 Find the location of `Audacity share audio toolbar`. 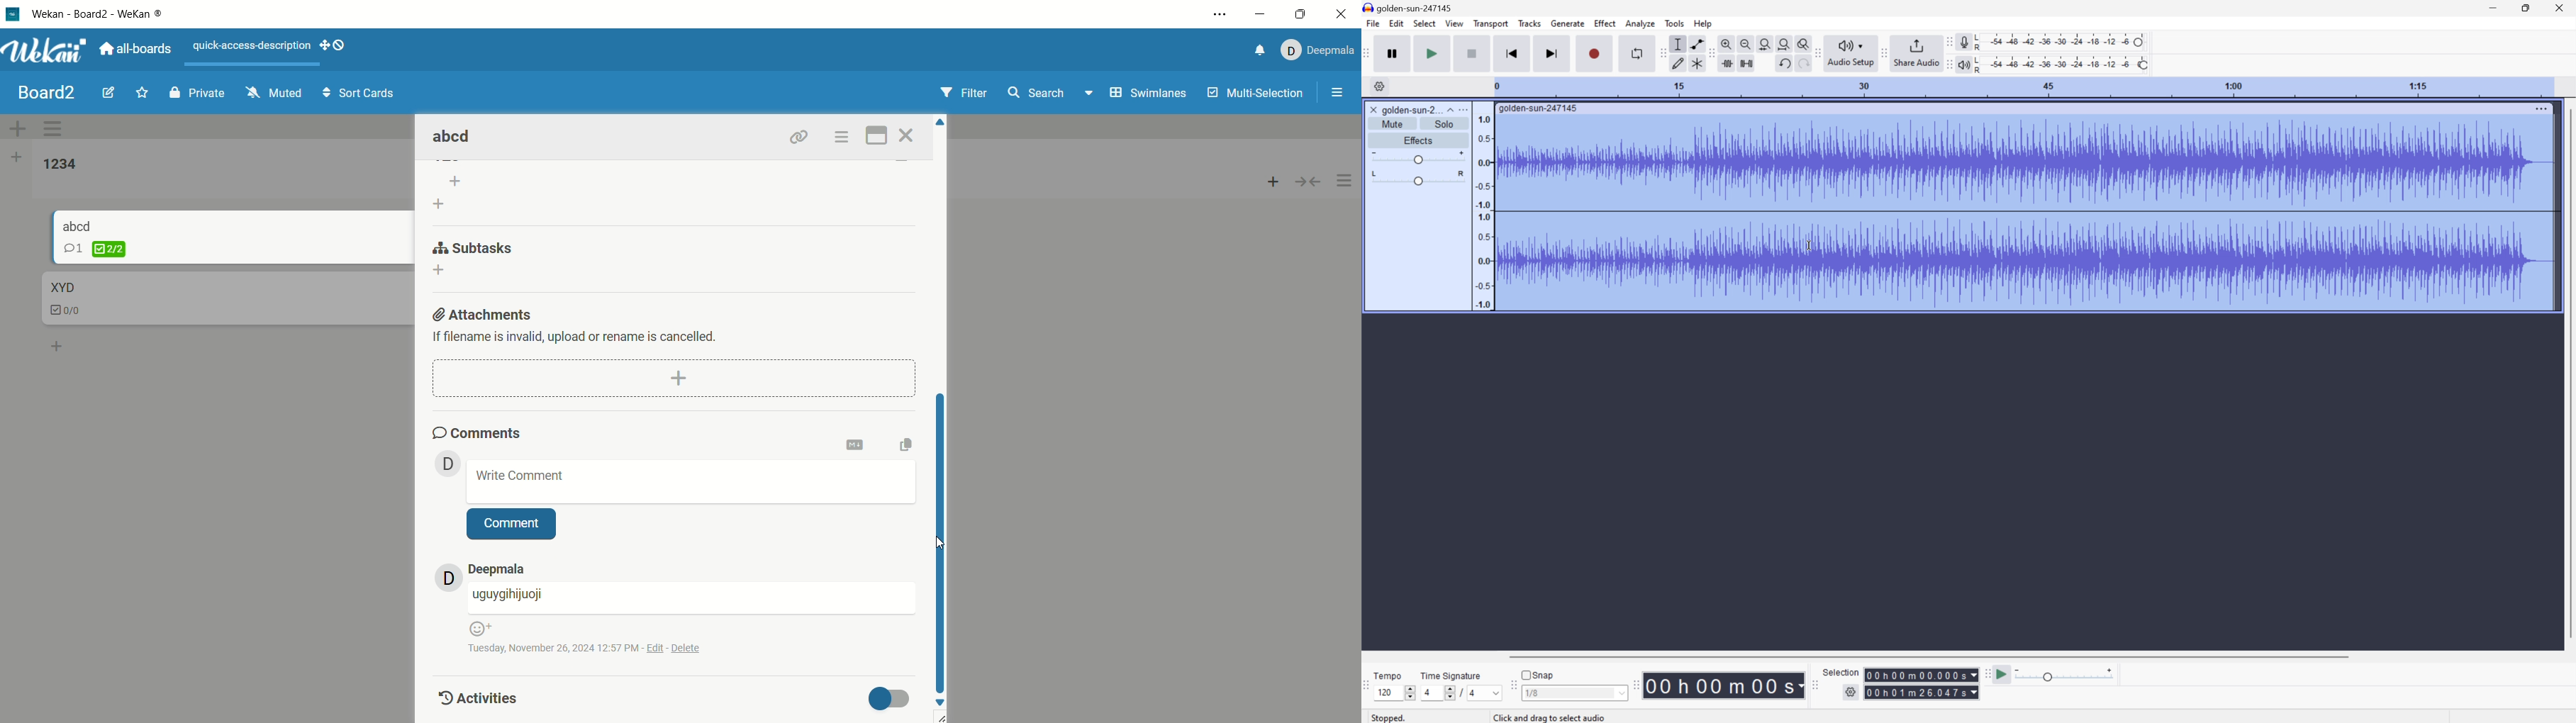

Audacity share audio toolbar is located at coordinates (1885, 52).